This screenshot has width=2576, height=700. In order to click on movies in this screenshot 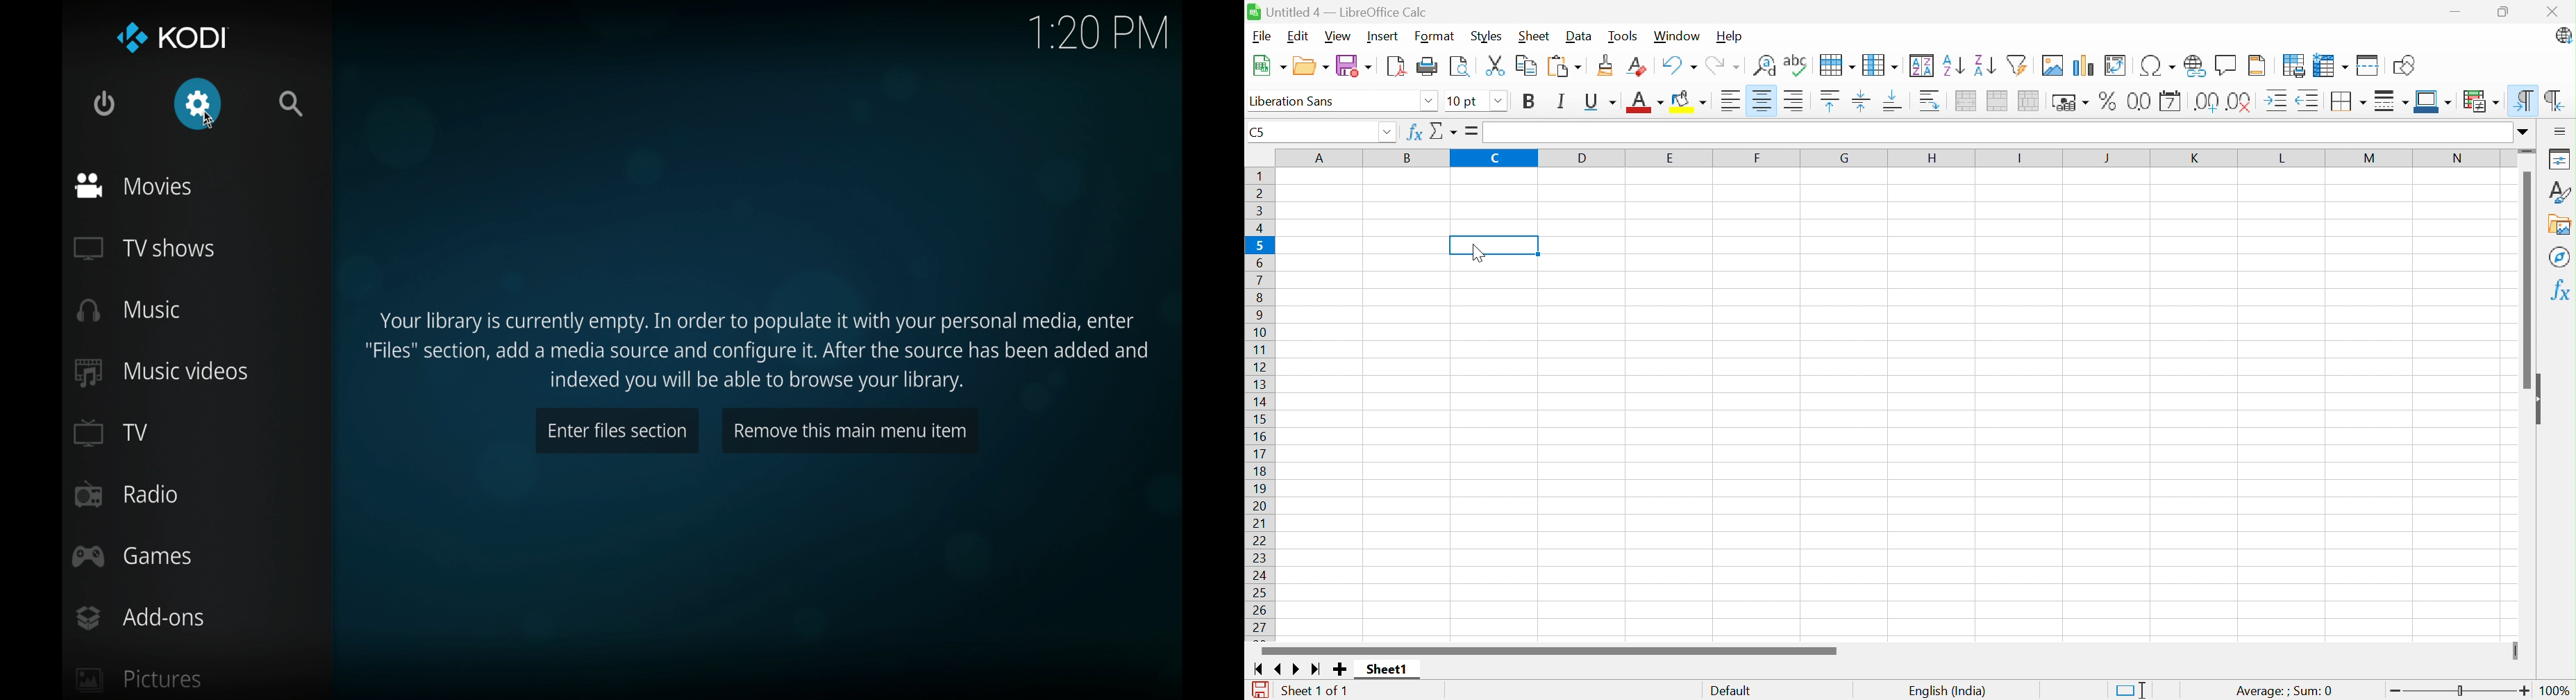, I will do `click(133, 185)`.